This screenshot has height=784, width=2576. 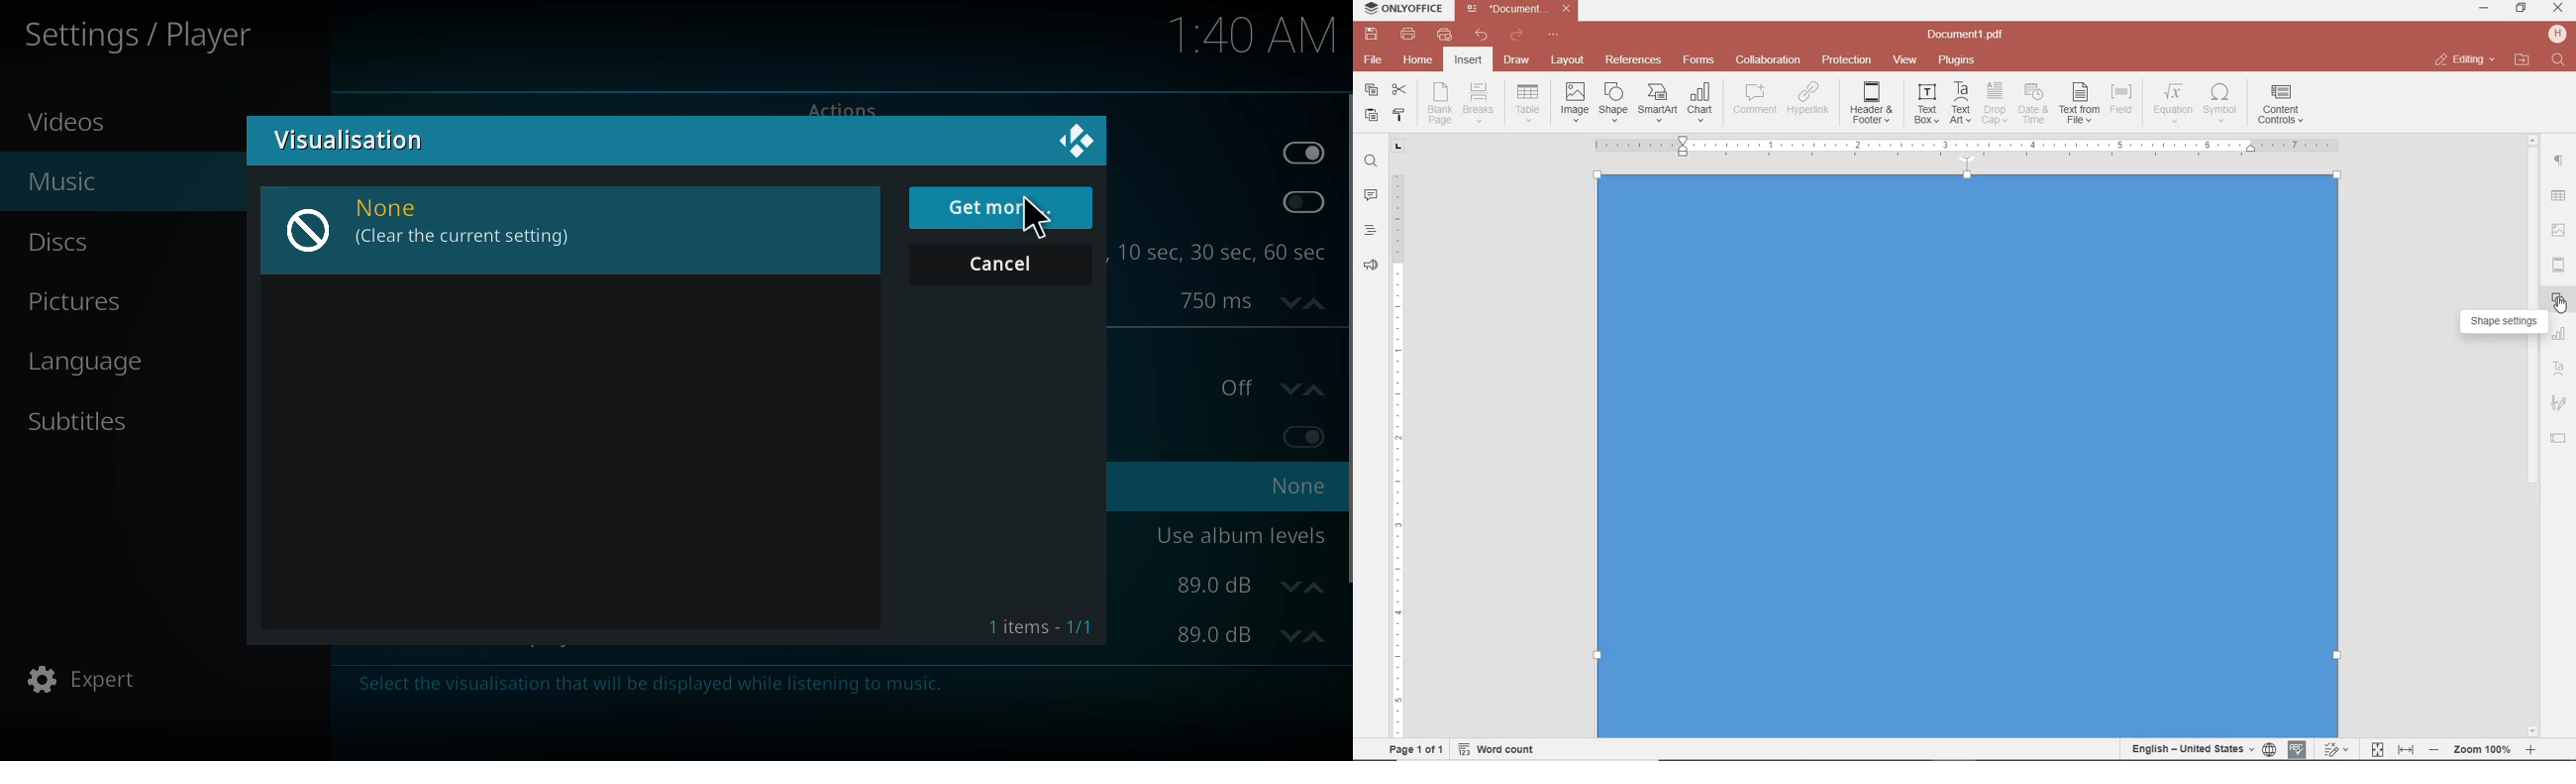 I want to click on , so click(x=2483, y=750).